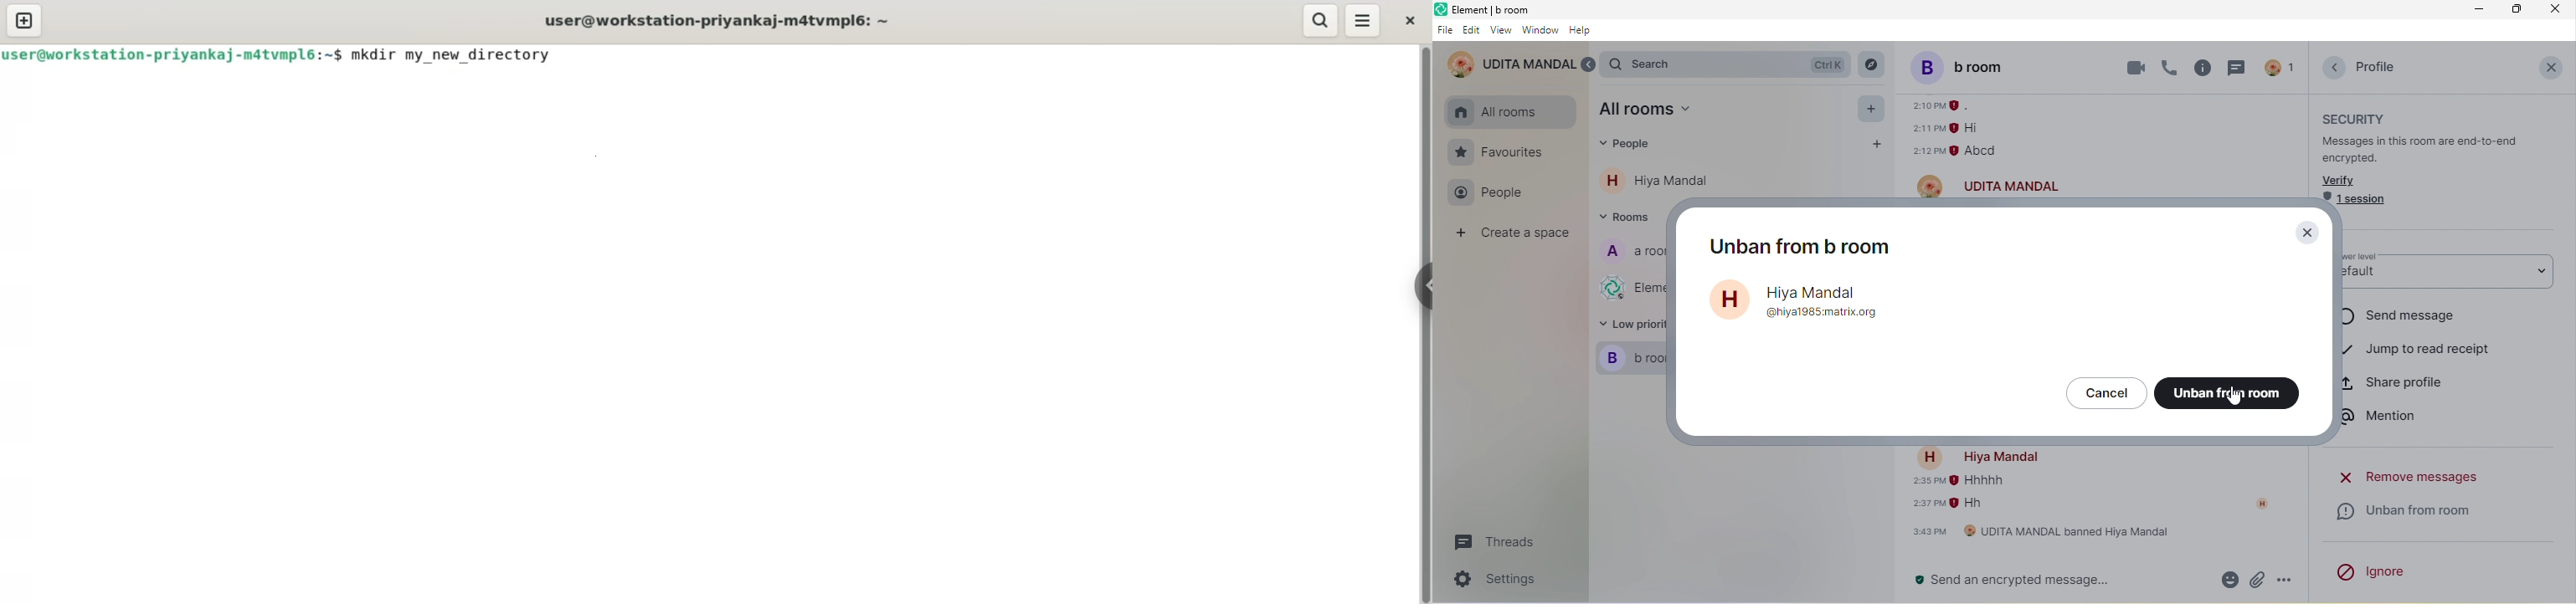 The width and height of the screenshot is (2576, 616). I want to click on element b room, so click(1496, 9).